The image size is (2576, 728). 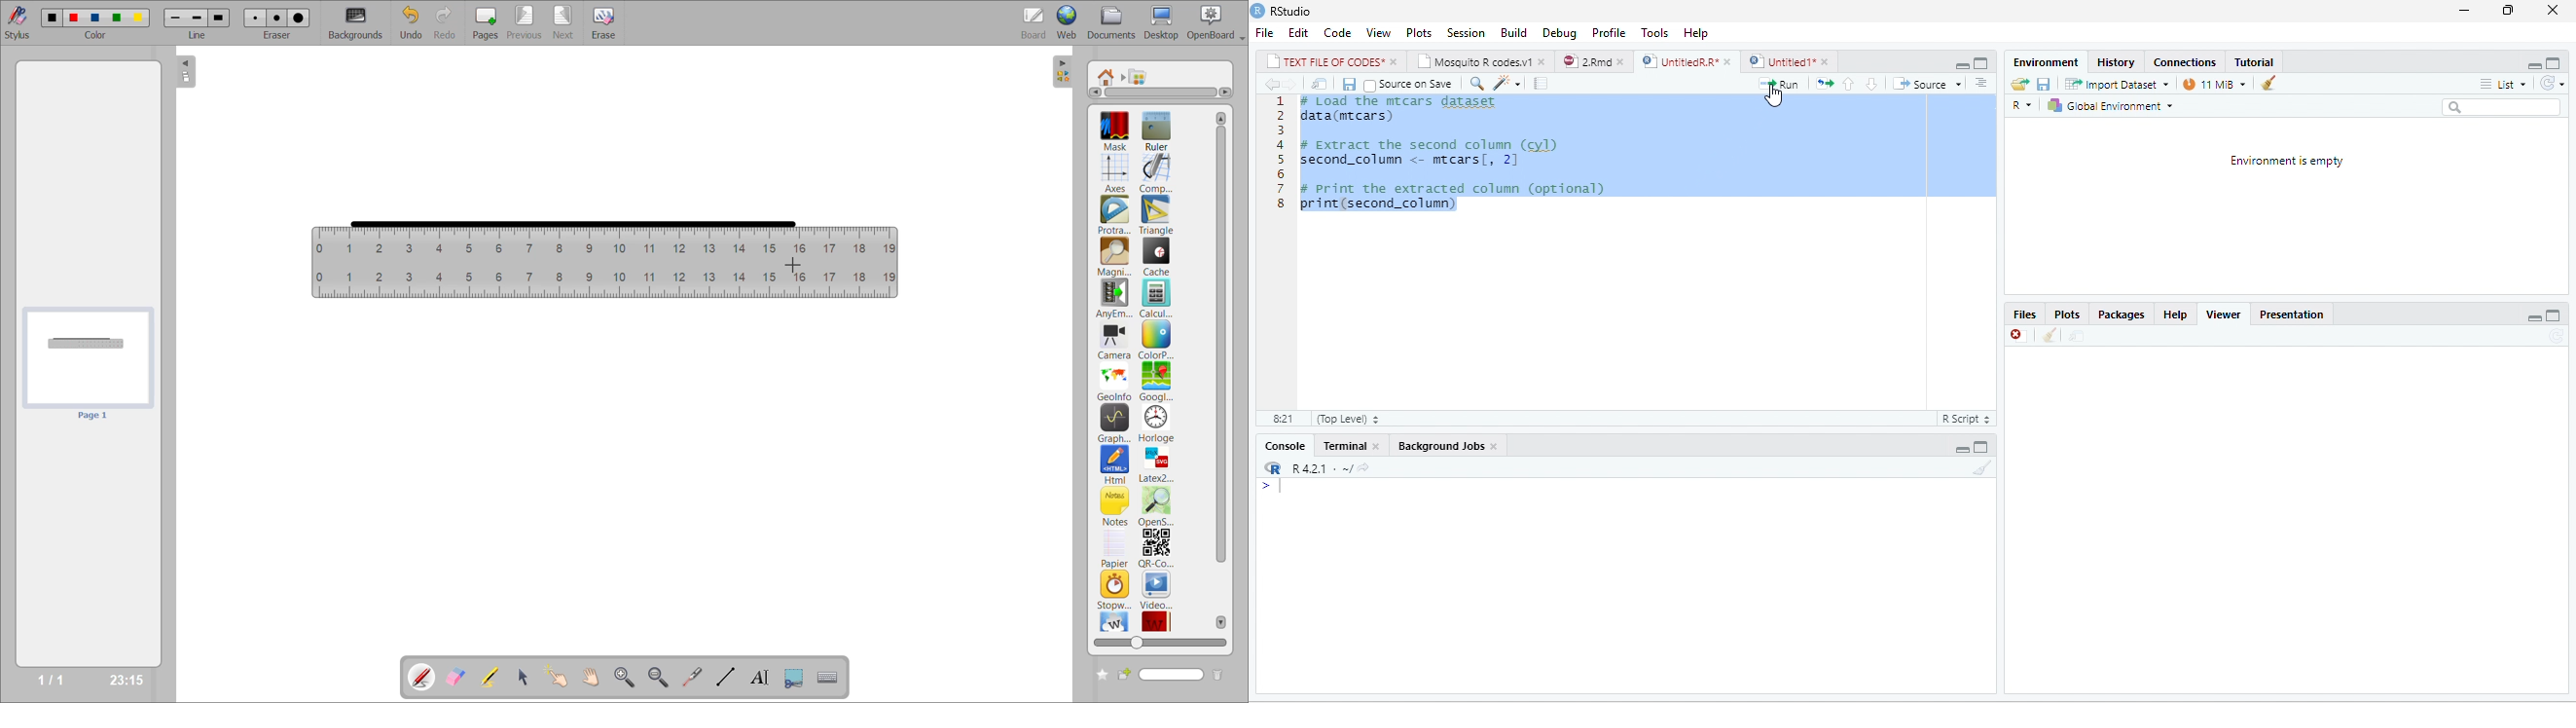 I want to click on go to next section/chunk, so click(x=1870, y=83).